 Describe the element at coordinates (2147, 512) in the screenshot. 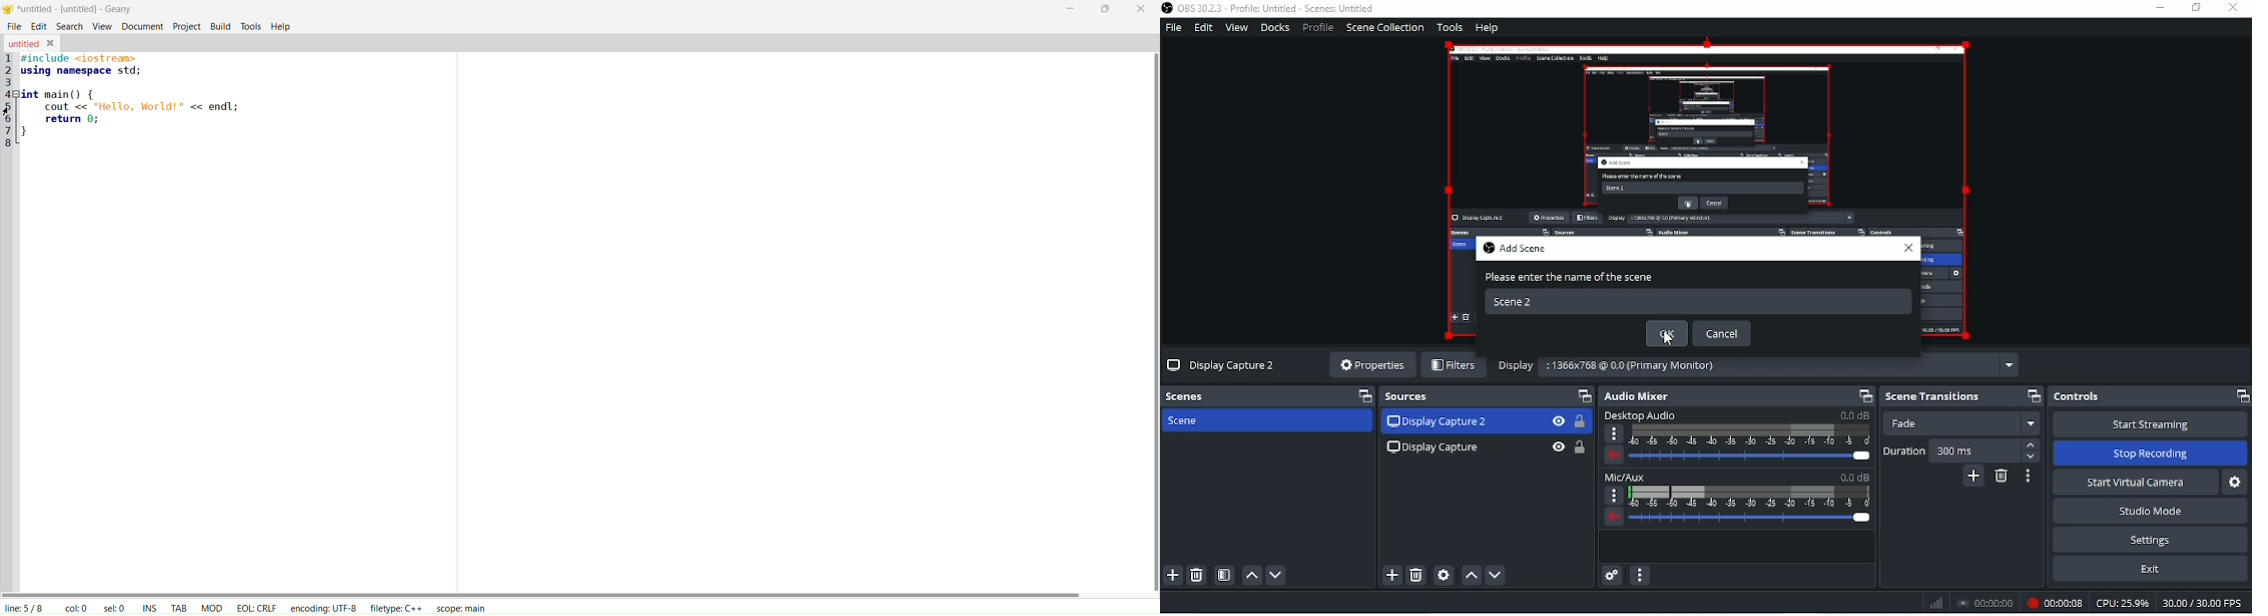

I see `Studio mode` at that location.